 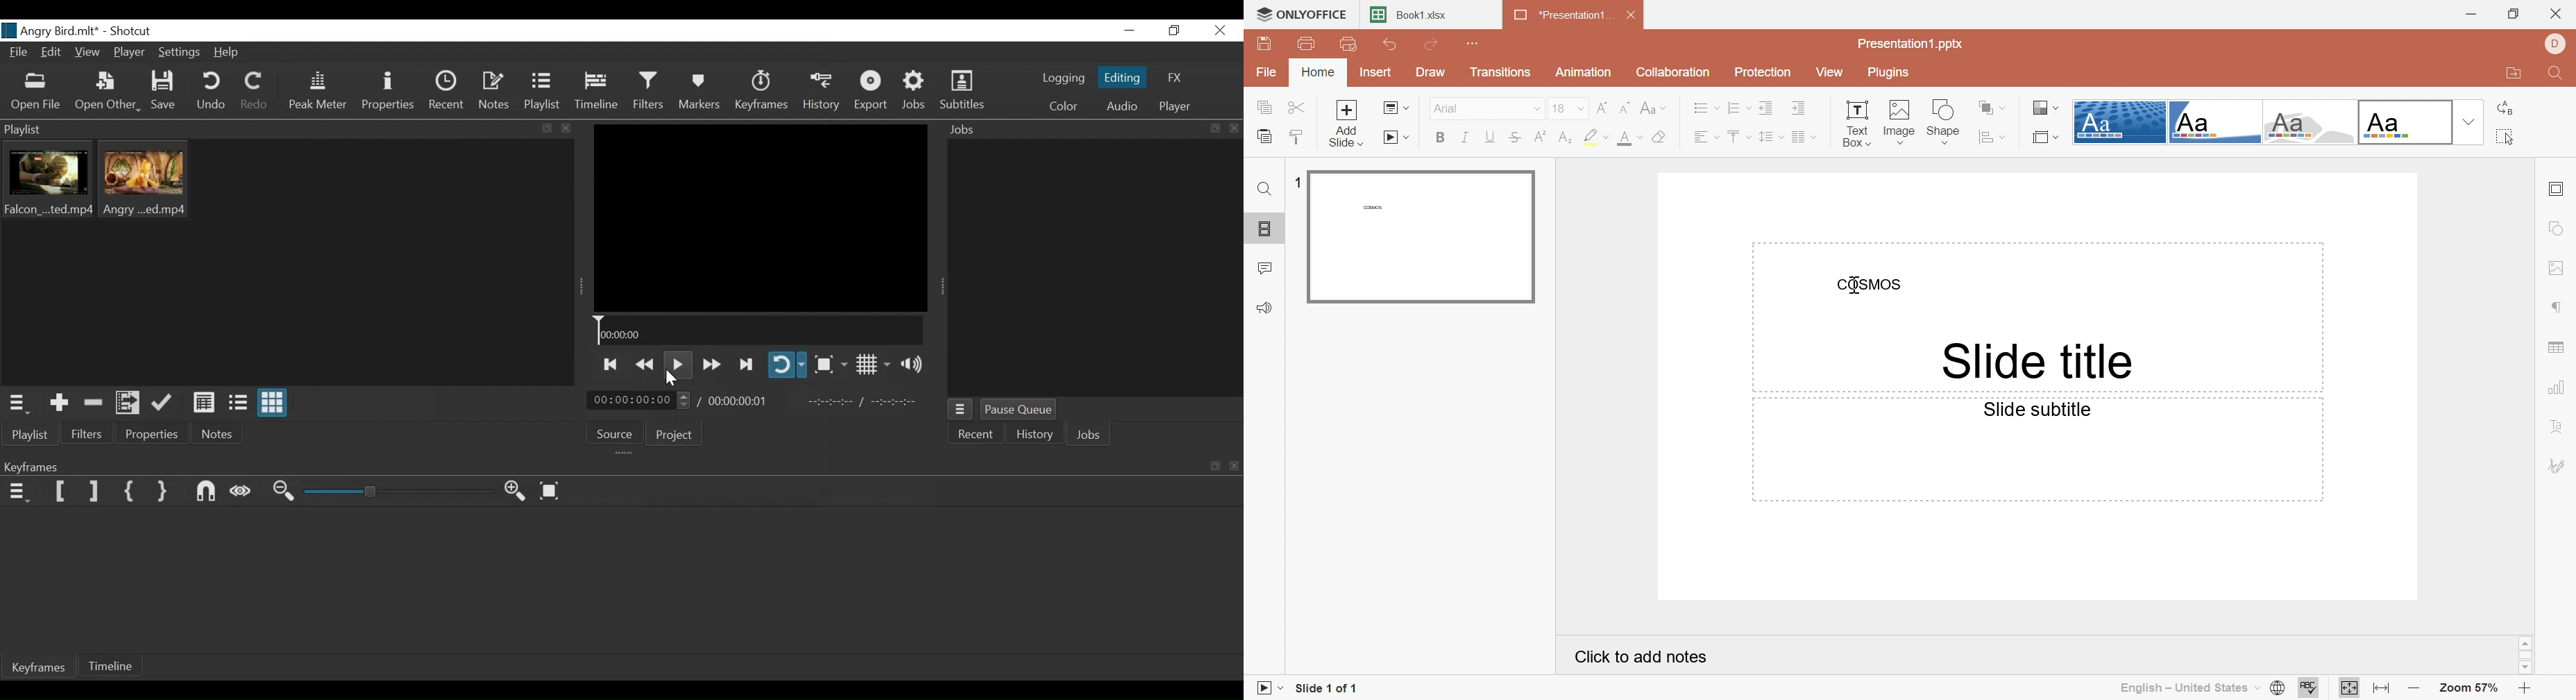 I want to click on Side subtitle, so click(x=2034, y=408).